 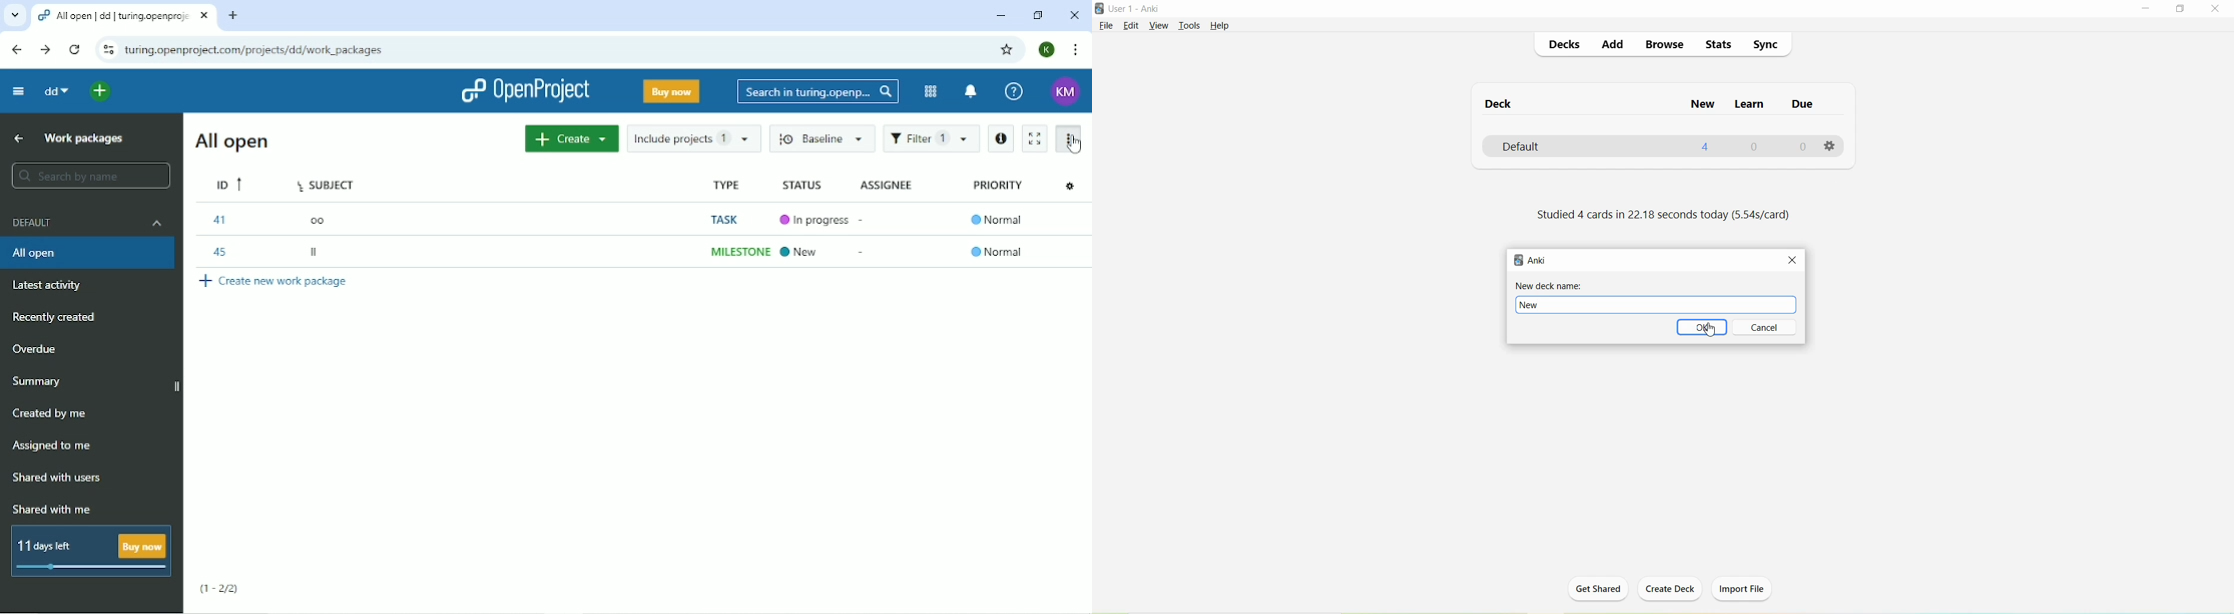 What do you see at coordinates (1105, 26) in the screenshot?
I see `File` at bounding box center [1105, 26].